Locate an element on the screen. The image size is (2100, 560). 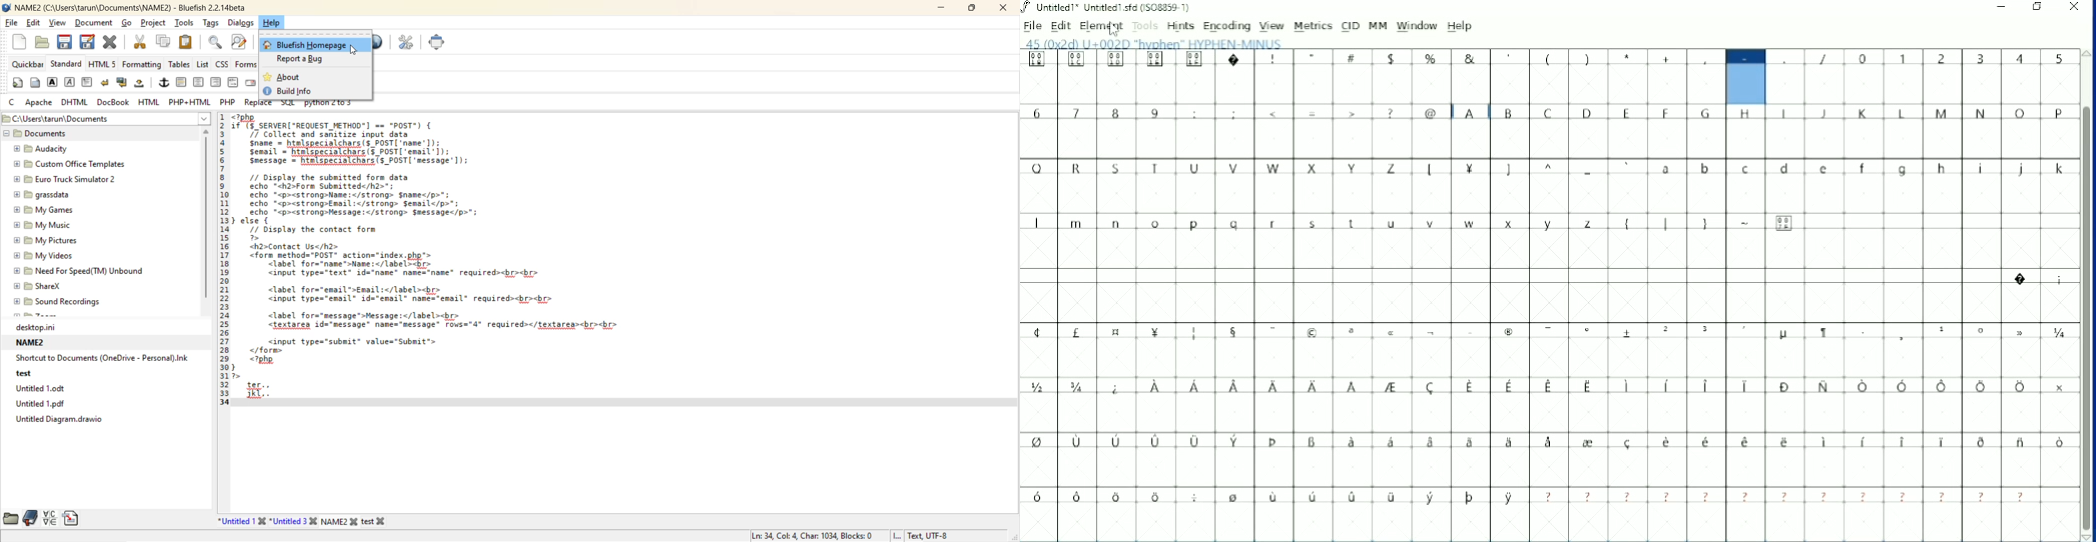
fullscreen is located at coordinates (438, 44).